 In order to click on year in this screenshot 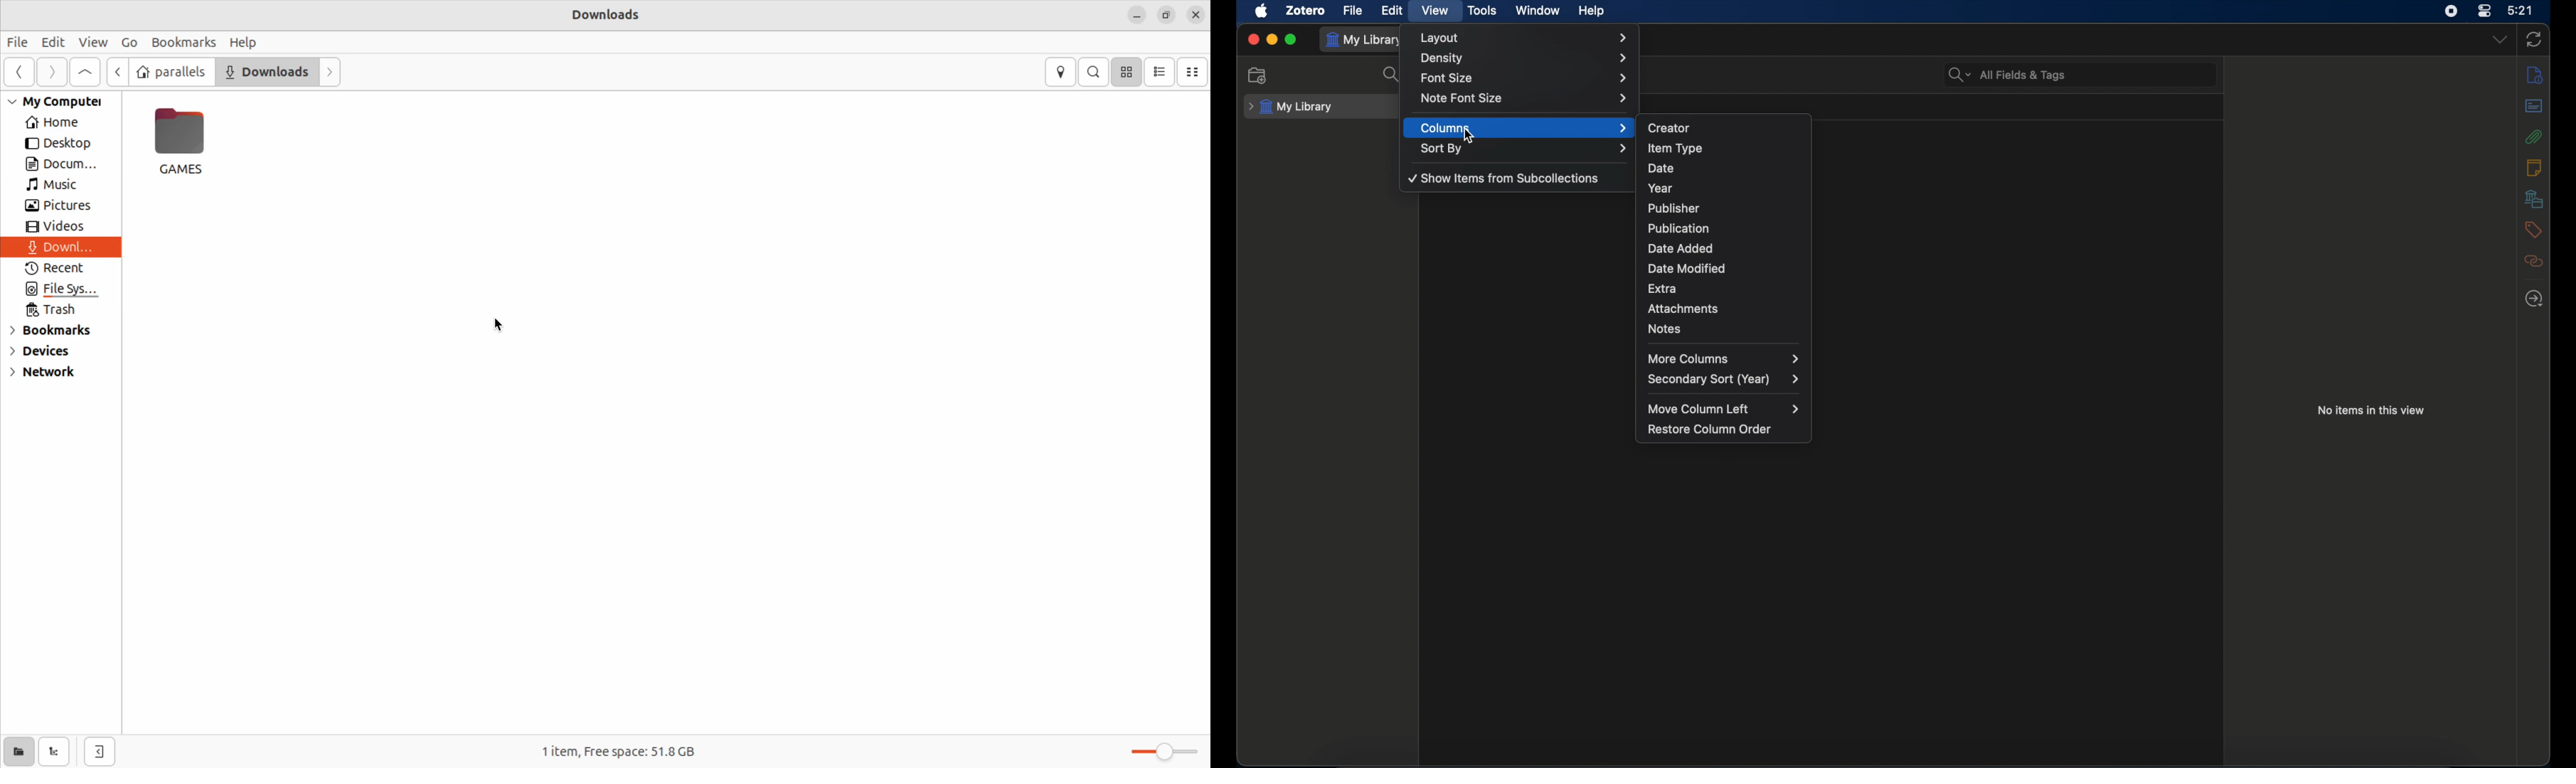, I will do `click(1726, 186)`.